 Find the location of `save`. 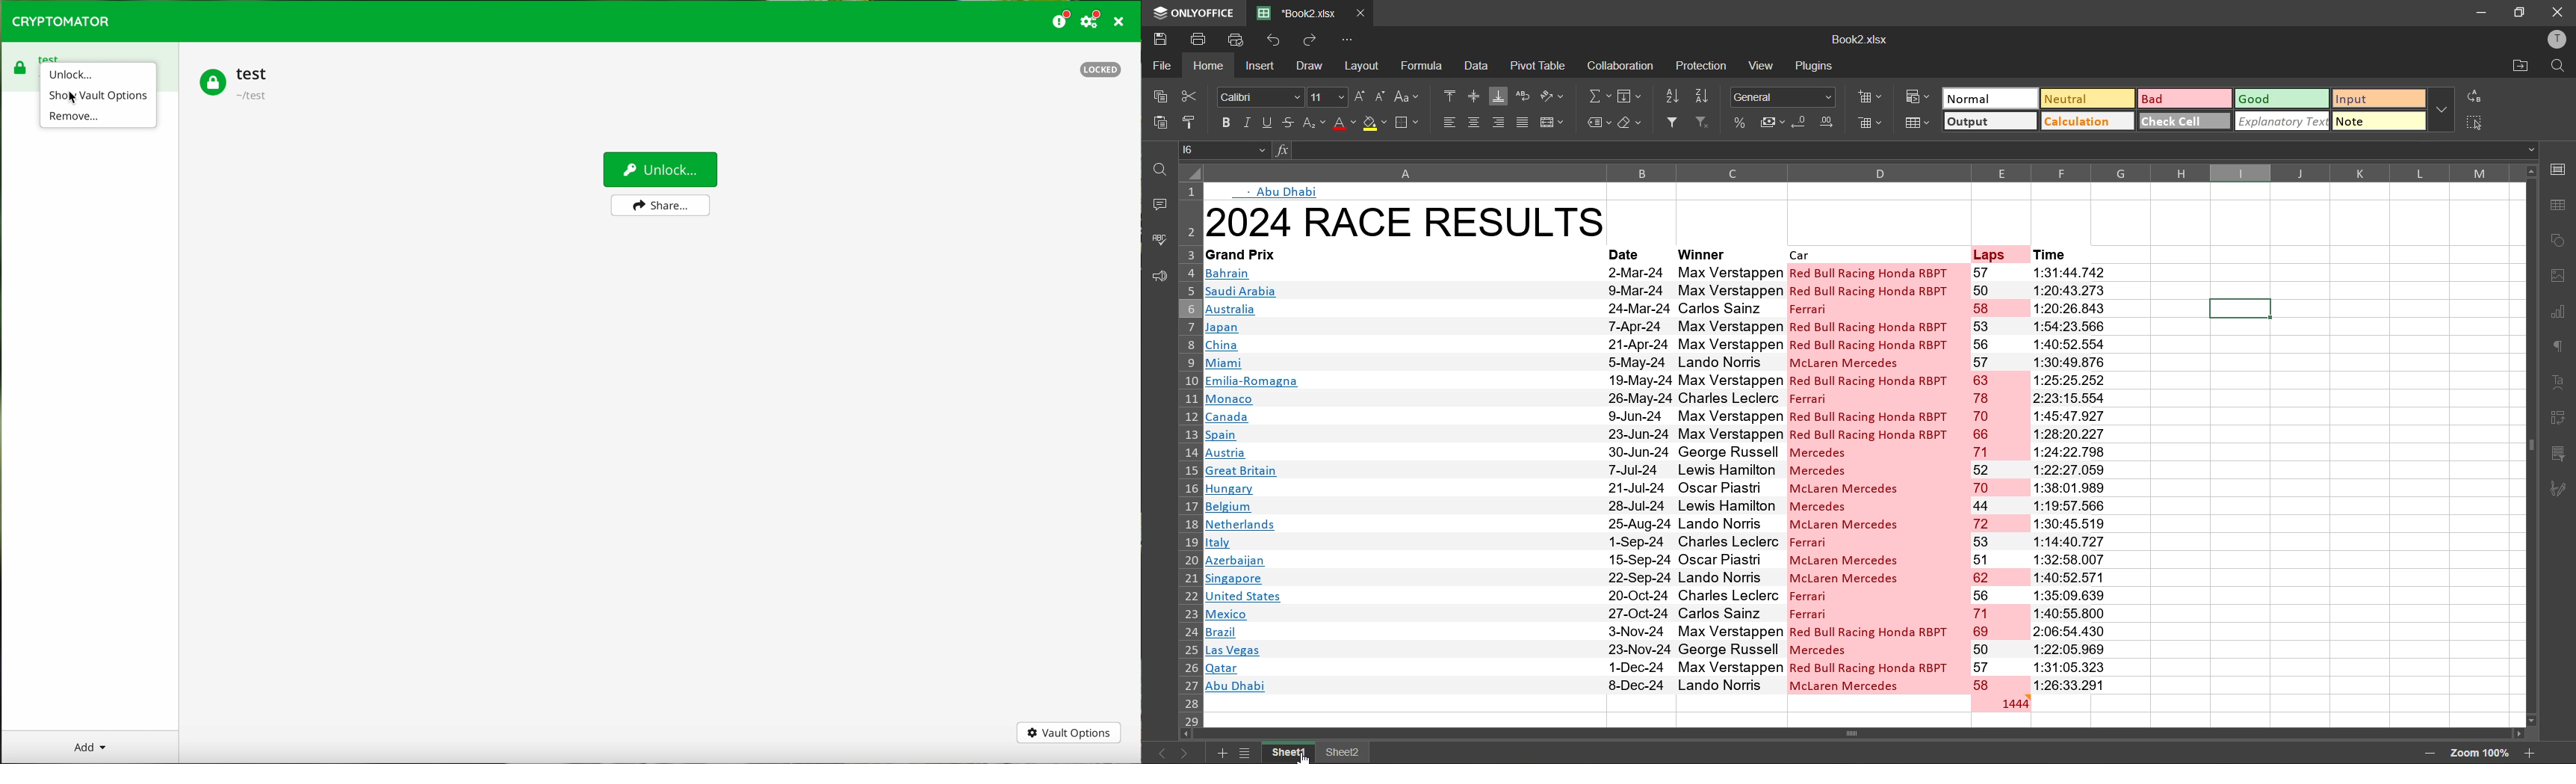

save is located at coordinates (1158, 37).